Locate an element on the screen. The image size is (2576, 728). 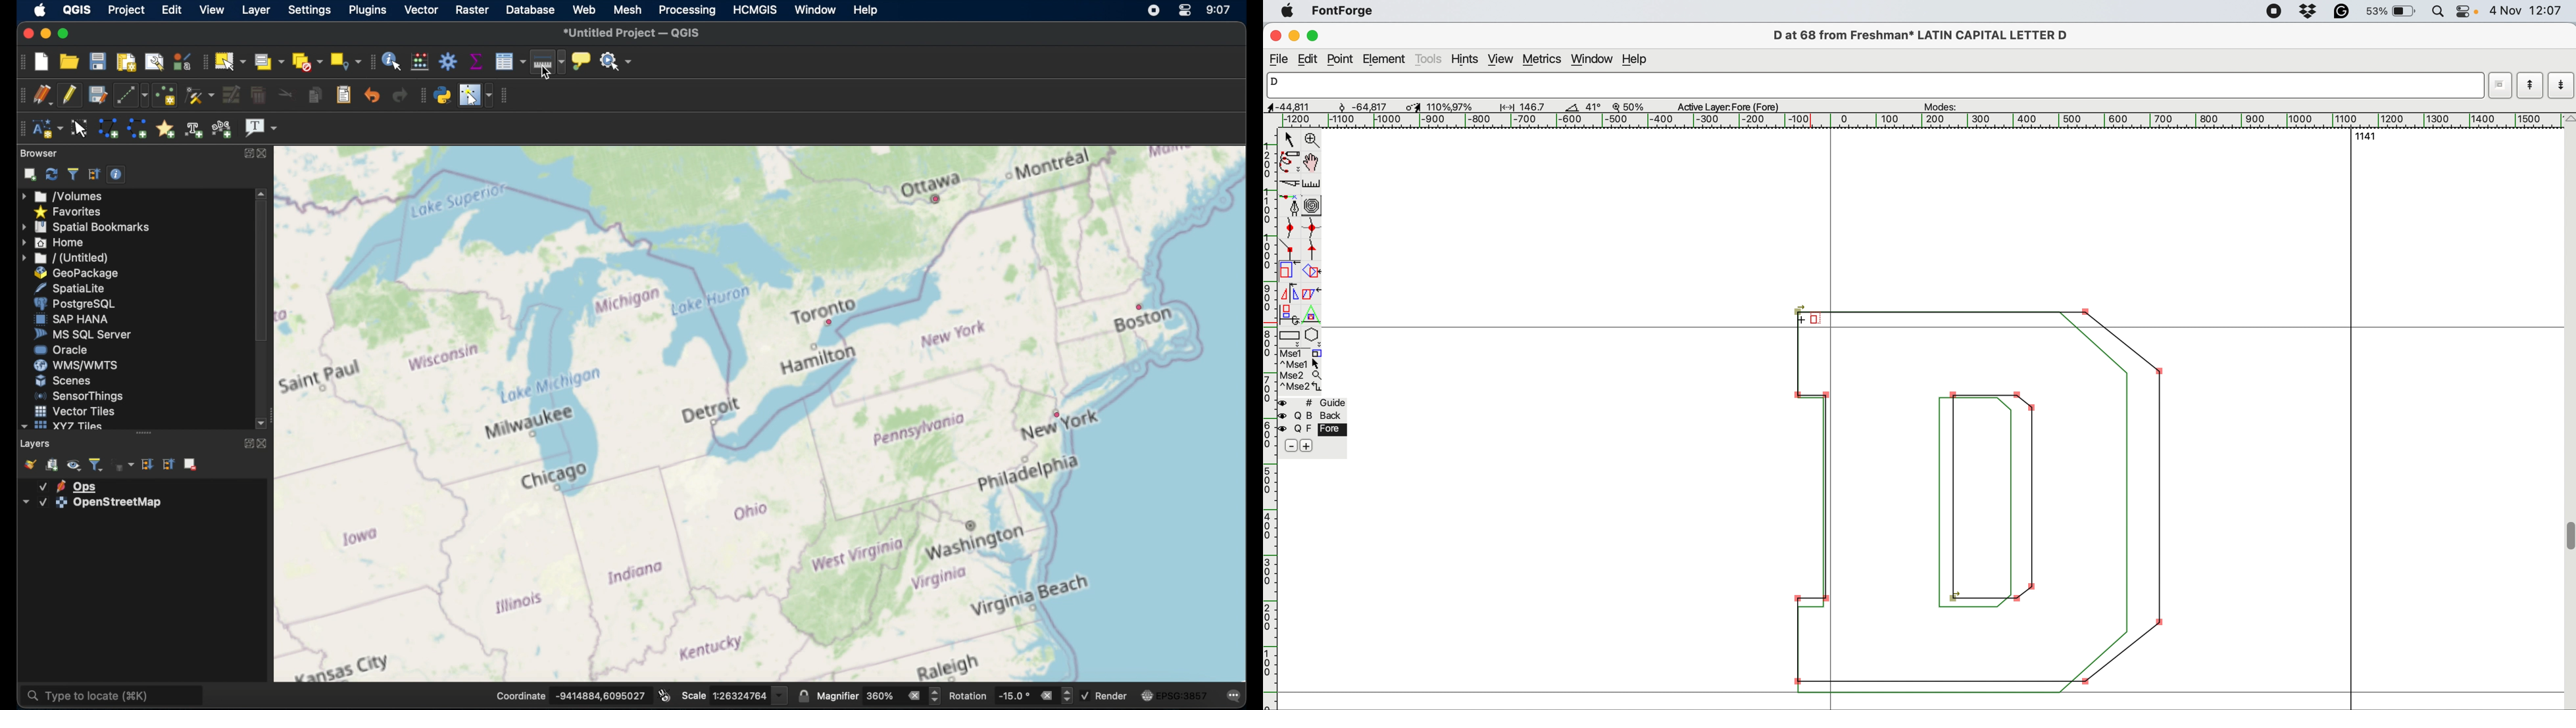
select features by area or single click is located at coordinates (232, 60).